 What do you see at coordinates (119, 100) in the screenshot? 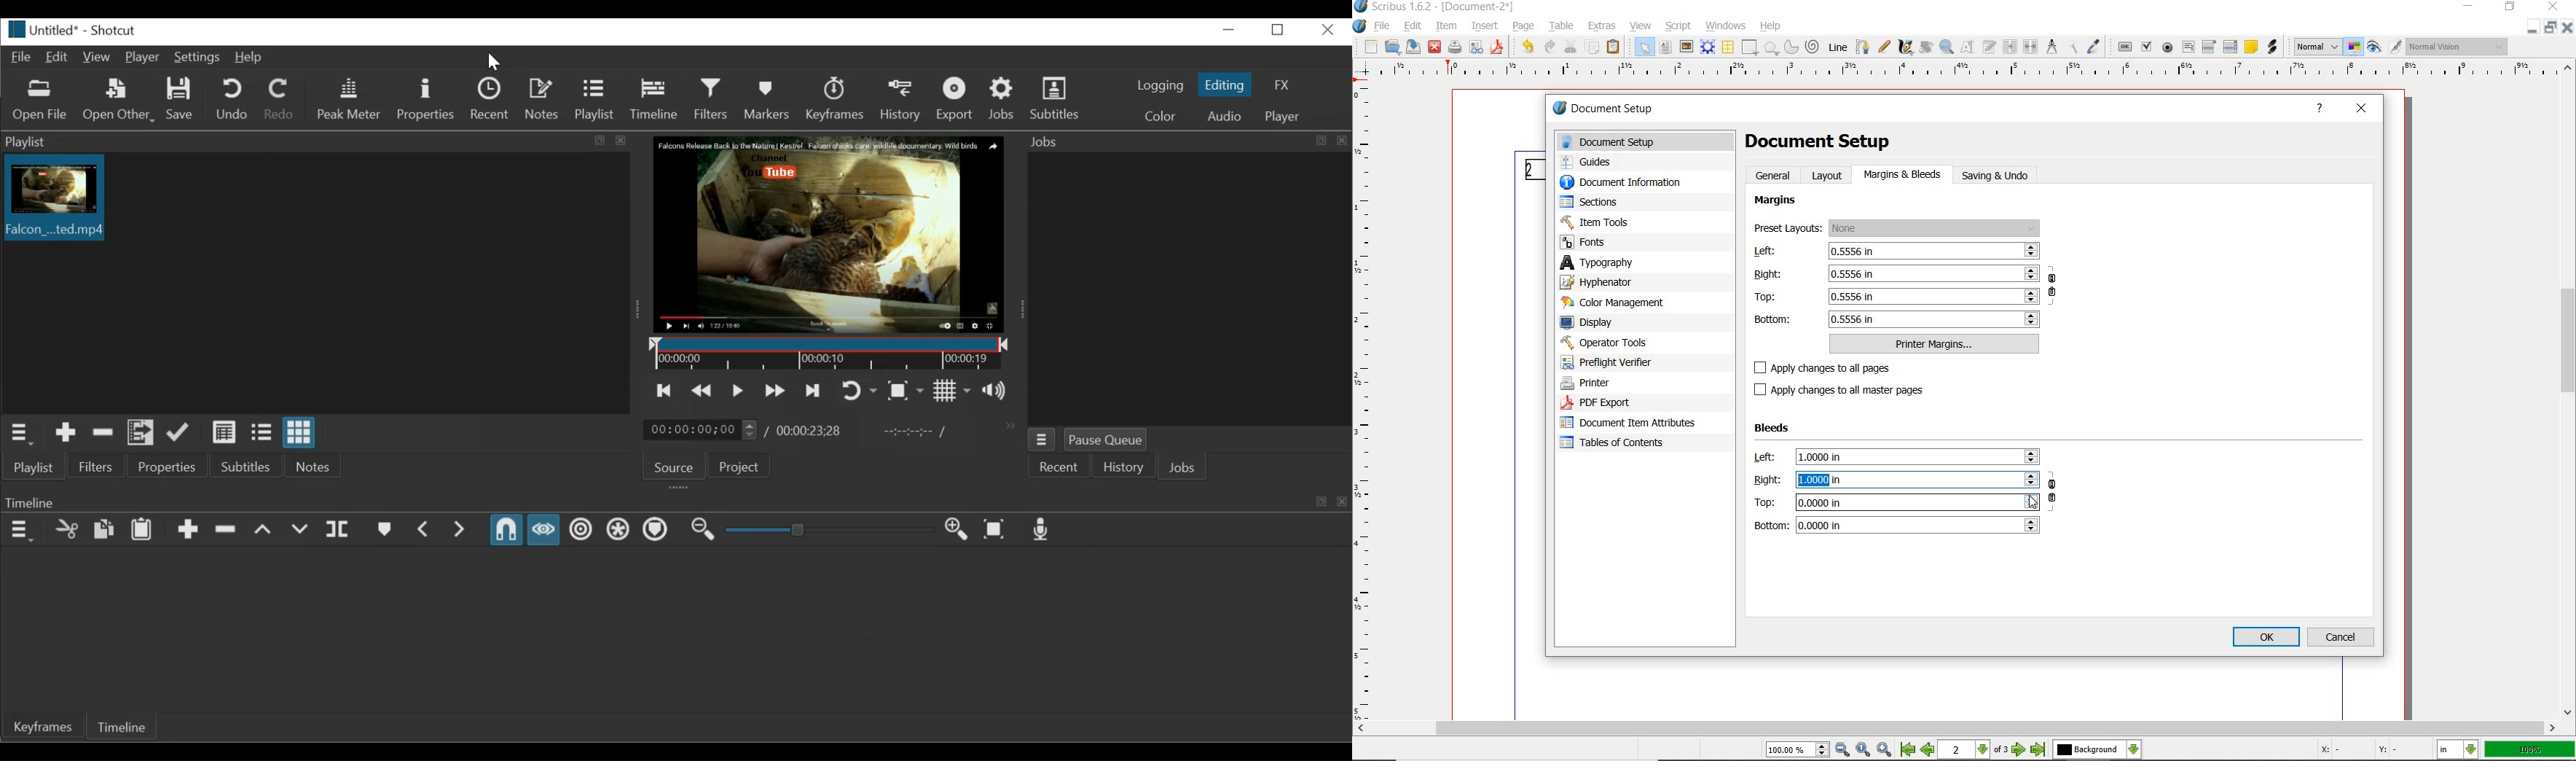
I see `Open Other` at bounding box center [119, 100].